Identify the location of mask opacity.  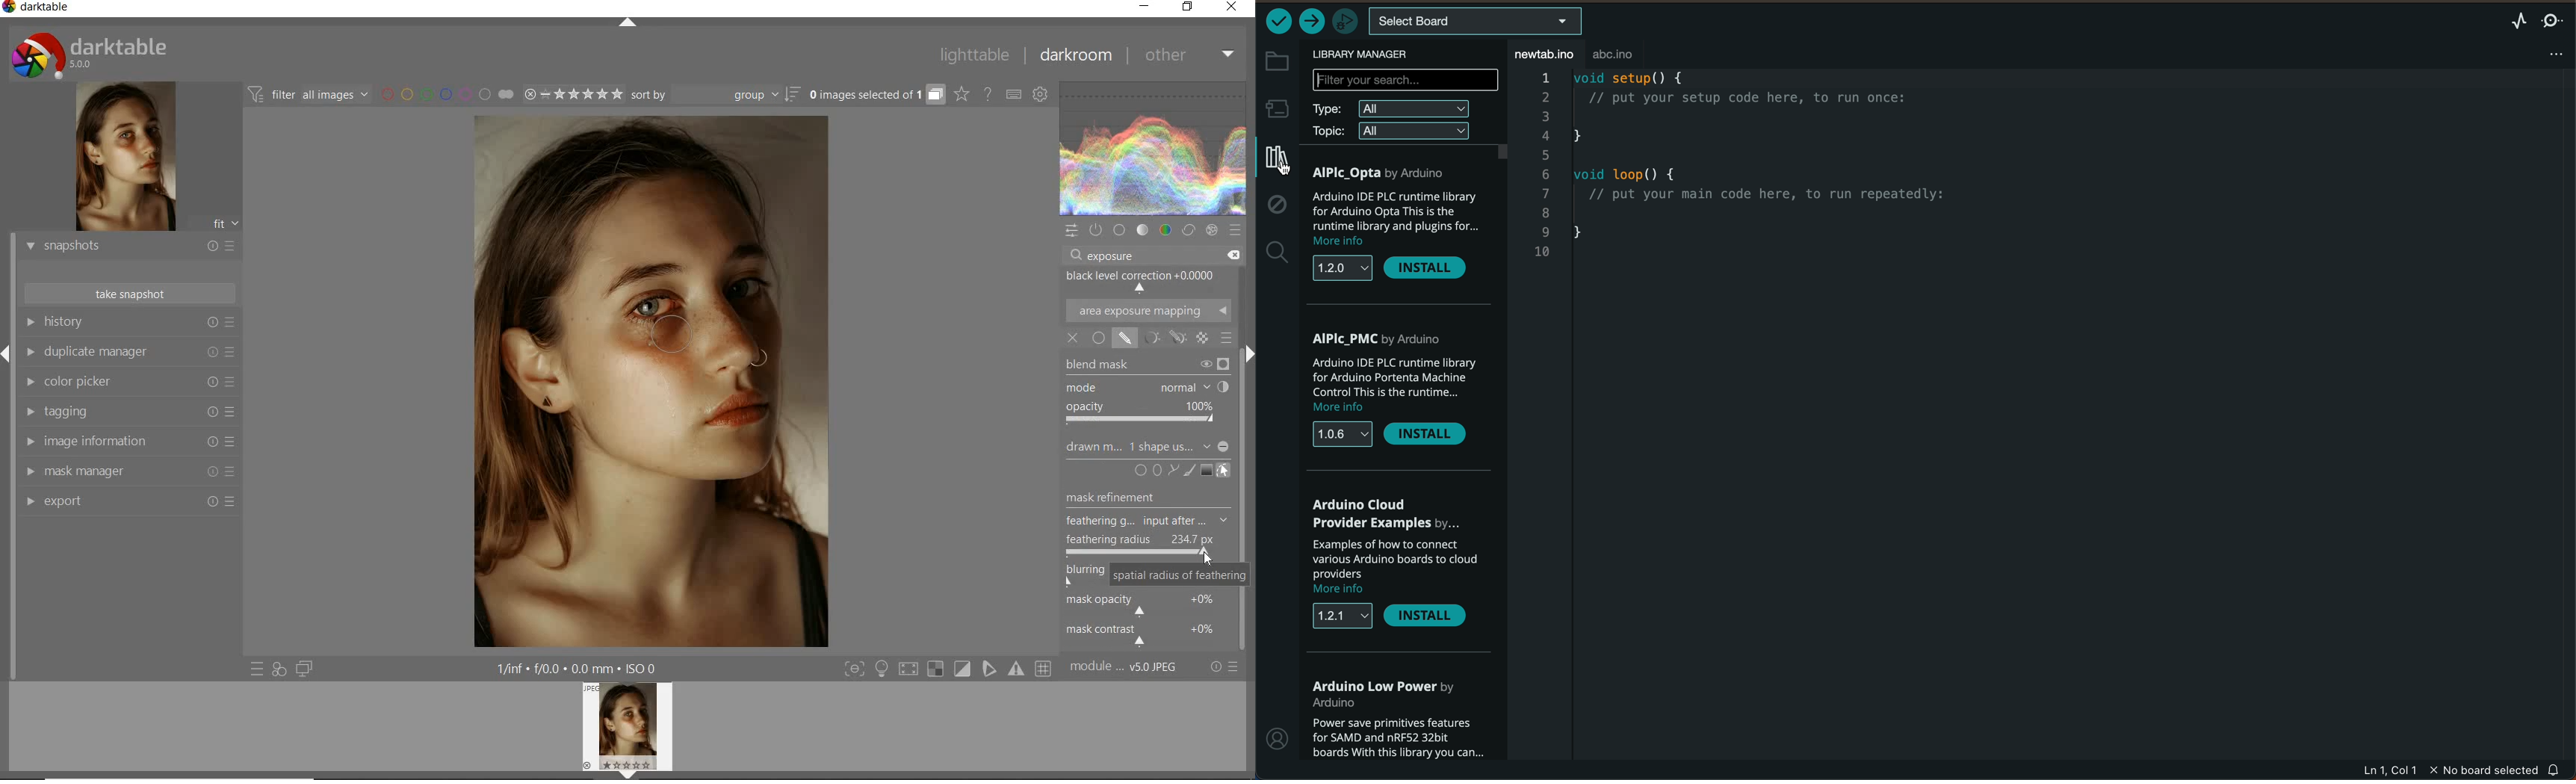
(1140, 607).